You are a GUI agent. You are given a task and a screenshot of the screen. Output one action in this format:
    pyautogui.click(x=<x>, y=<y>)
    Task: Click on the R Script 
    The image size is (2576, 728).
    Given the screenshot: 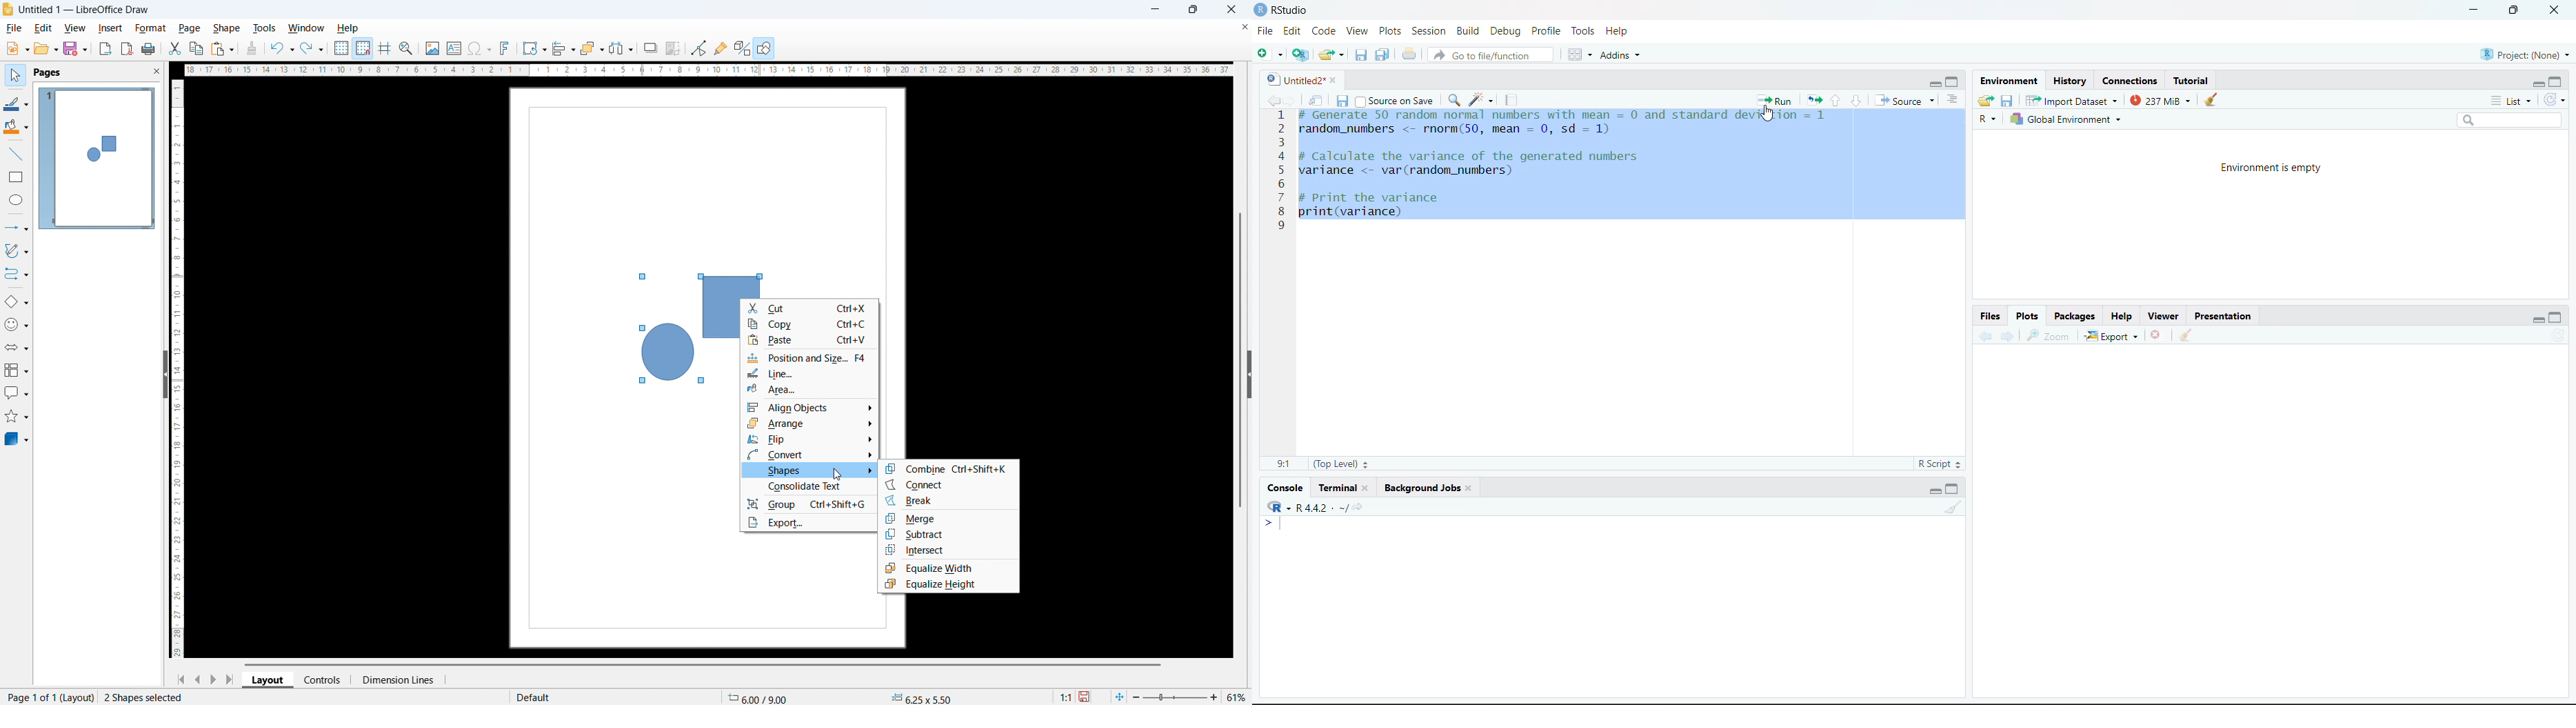 What is the action you would take?
    pyautogui.click(x=1938, y=464)
    